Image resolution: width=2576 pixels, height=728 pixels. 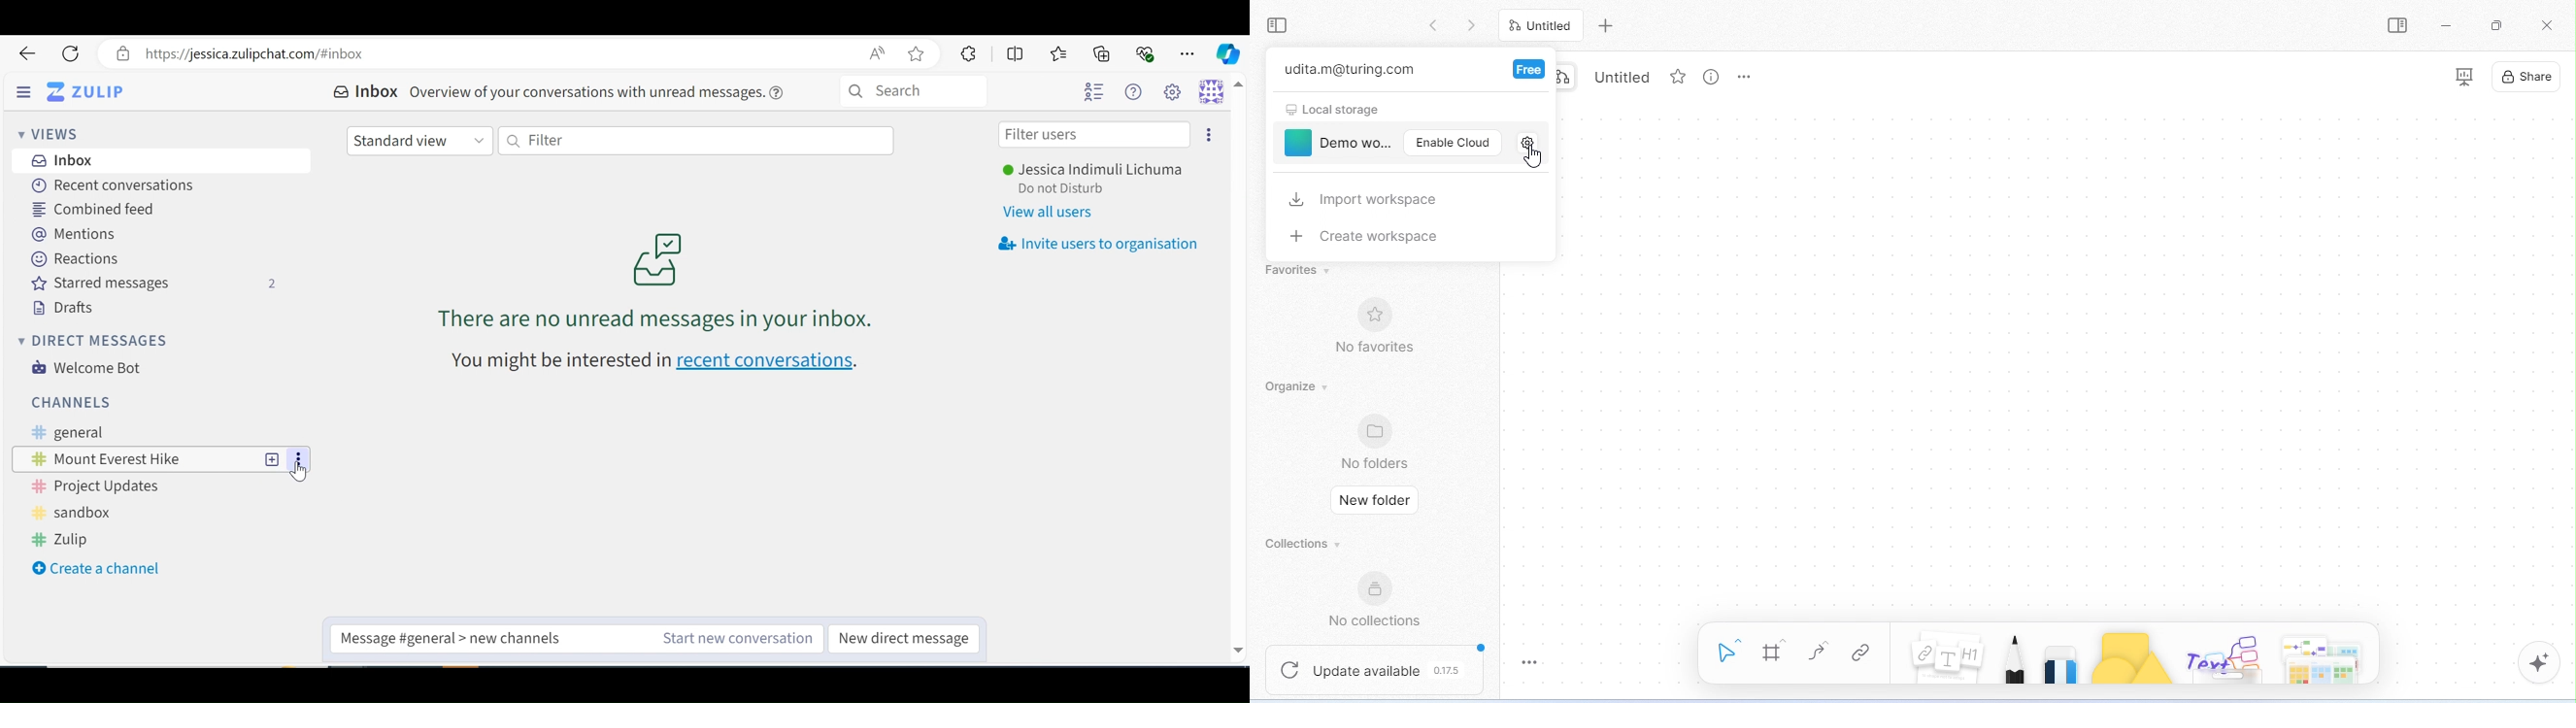 What do you see at coordinates (903, 639) in the screenshot?
I see `New direct message` at bounding box center [903, 639].